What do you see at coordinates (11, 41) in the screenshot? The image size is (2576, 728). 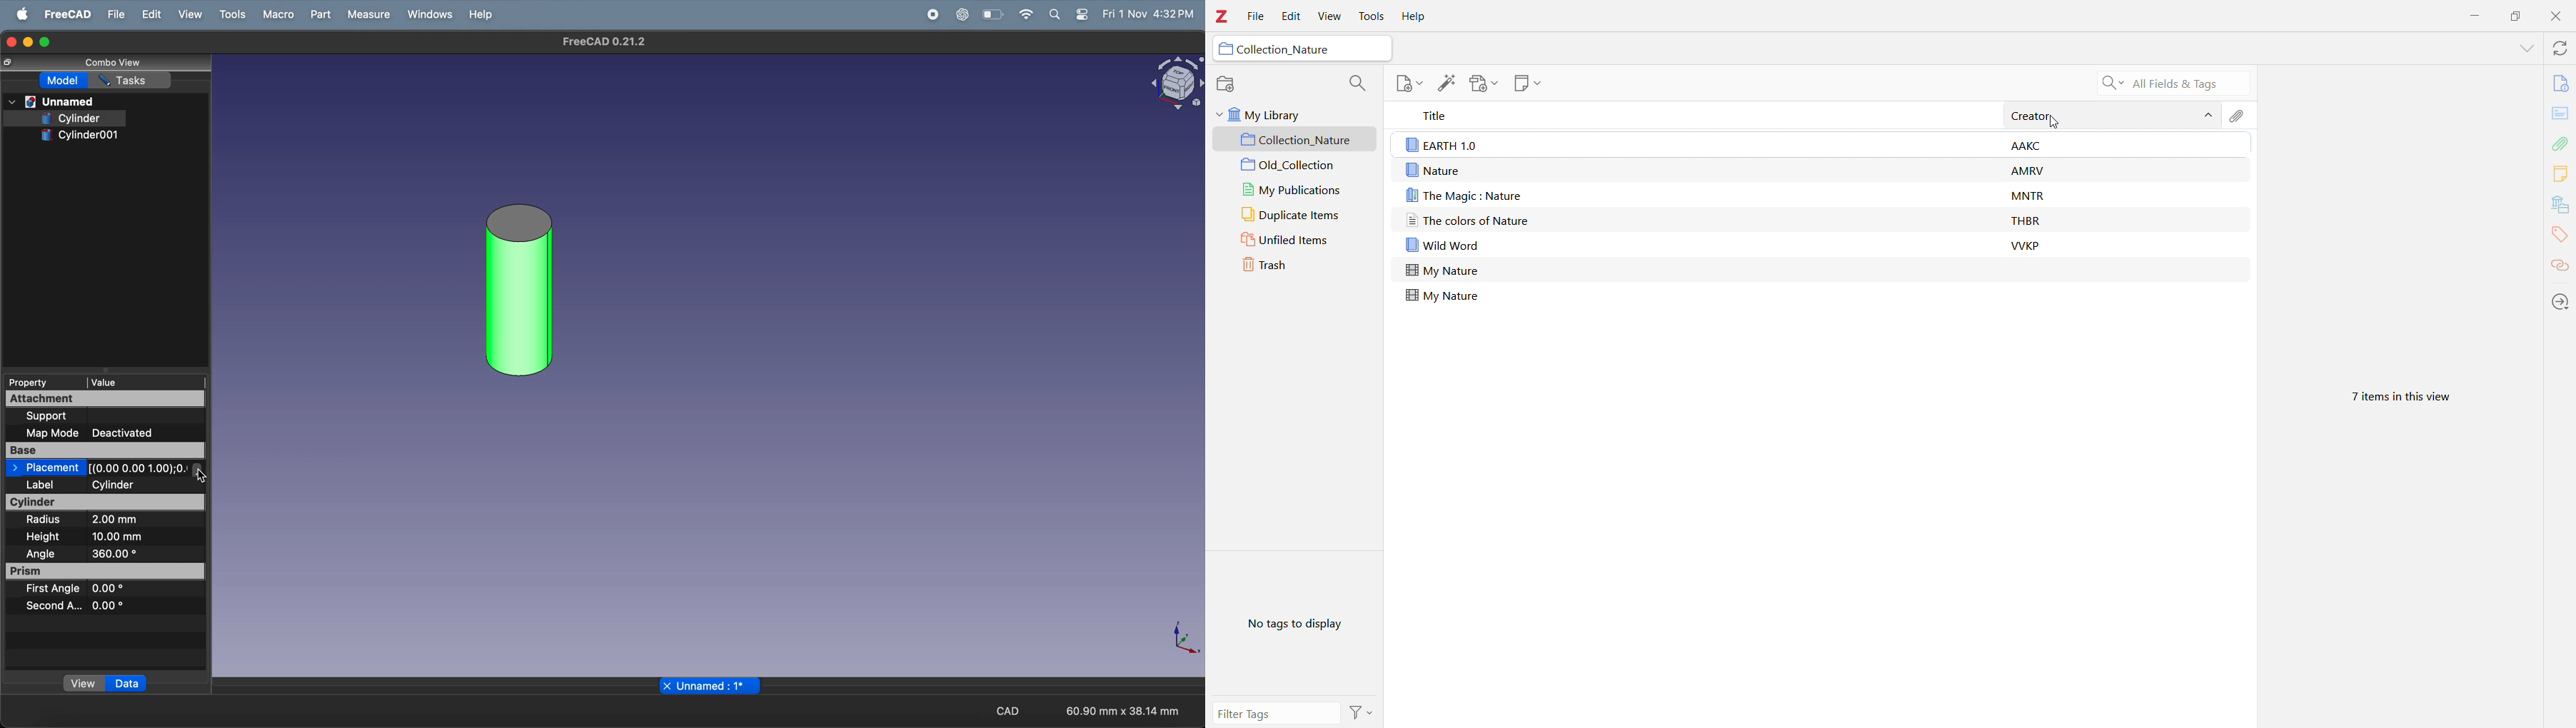 I see `closing window` at bounding box center [11, 41].